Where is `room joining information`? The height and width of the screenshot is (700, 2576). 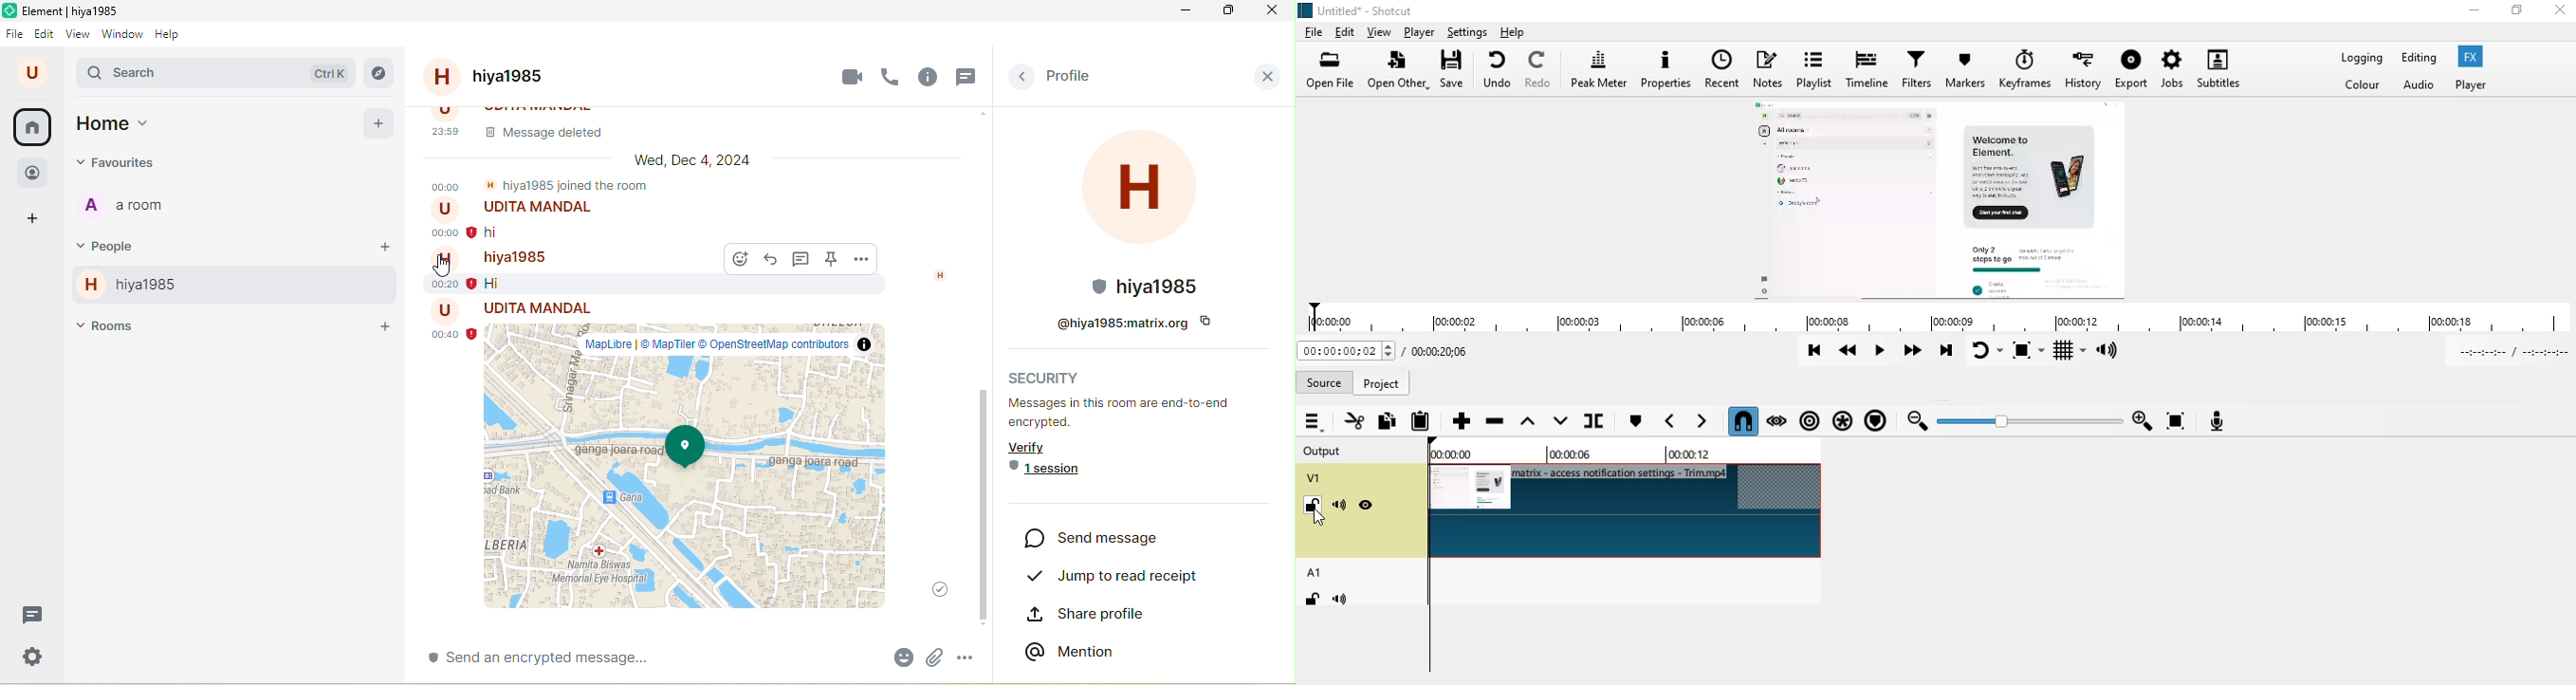
room joining information is located at coordinates (543, 185).